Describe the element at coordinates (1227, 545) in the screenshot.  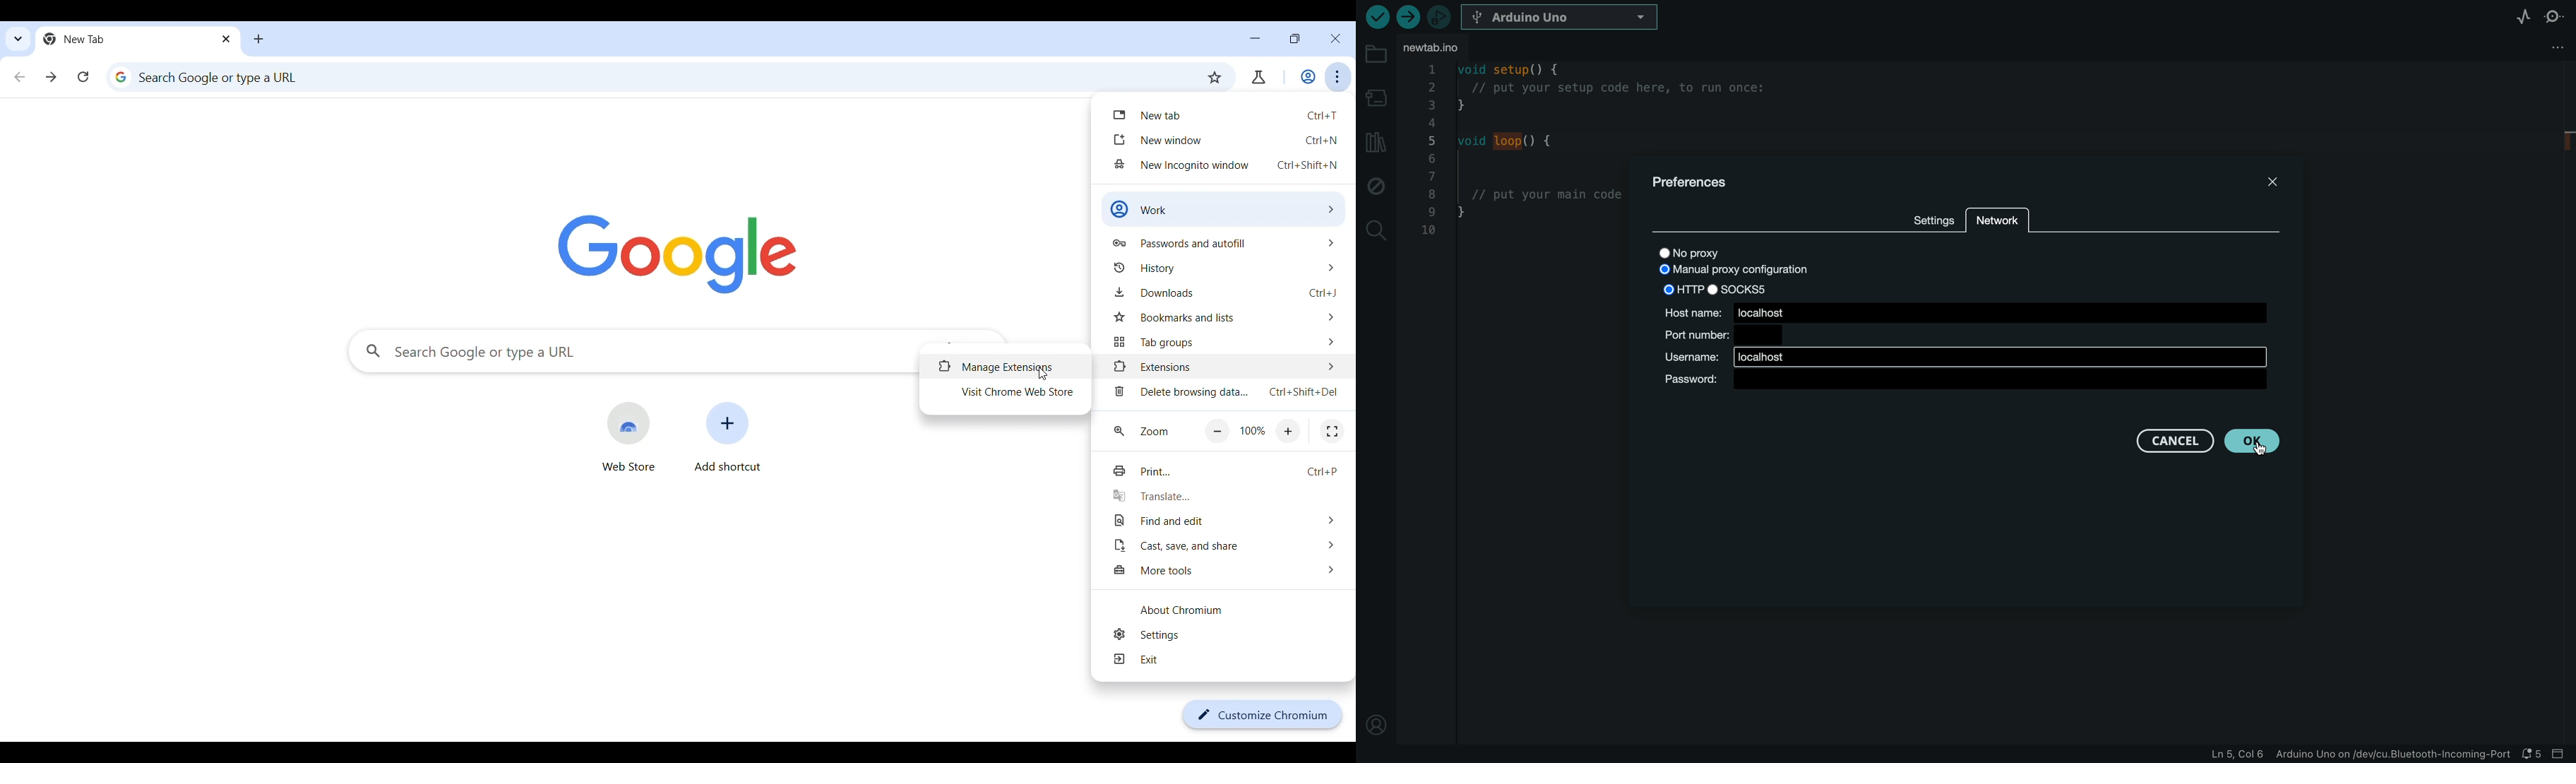
I see `Cast, save, and share options` at that location.